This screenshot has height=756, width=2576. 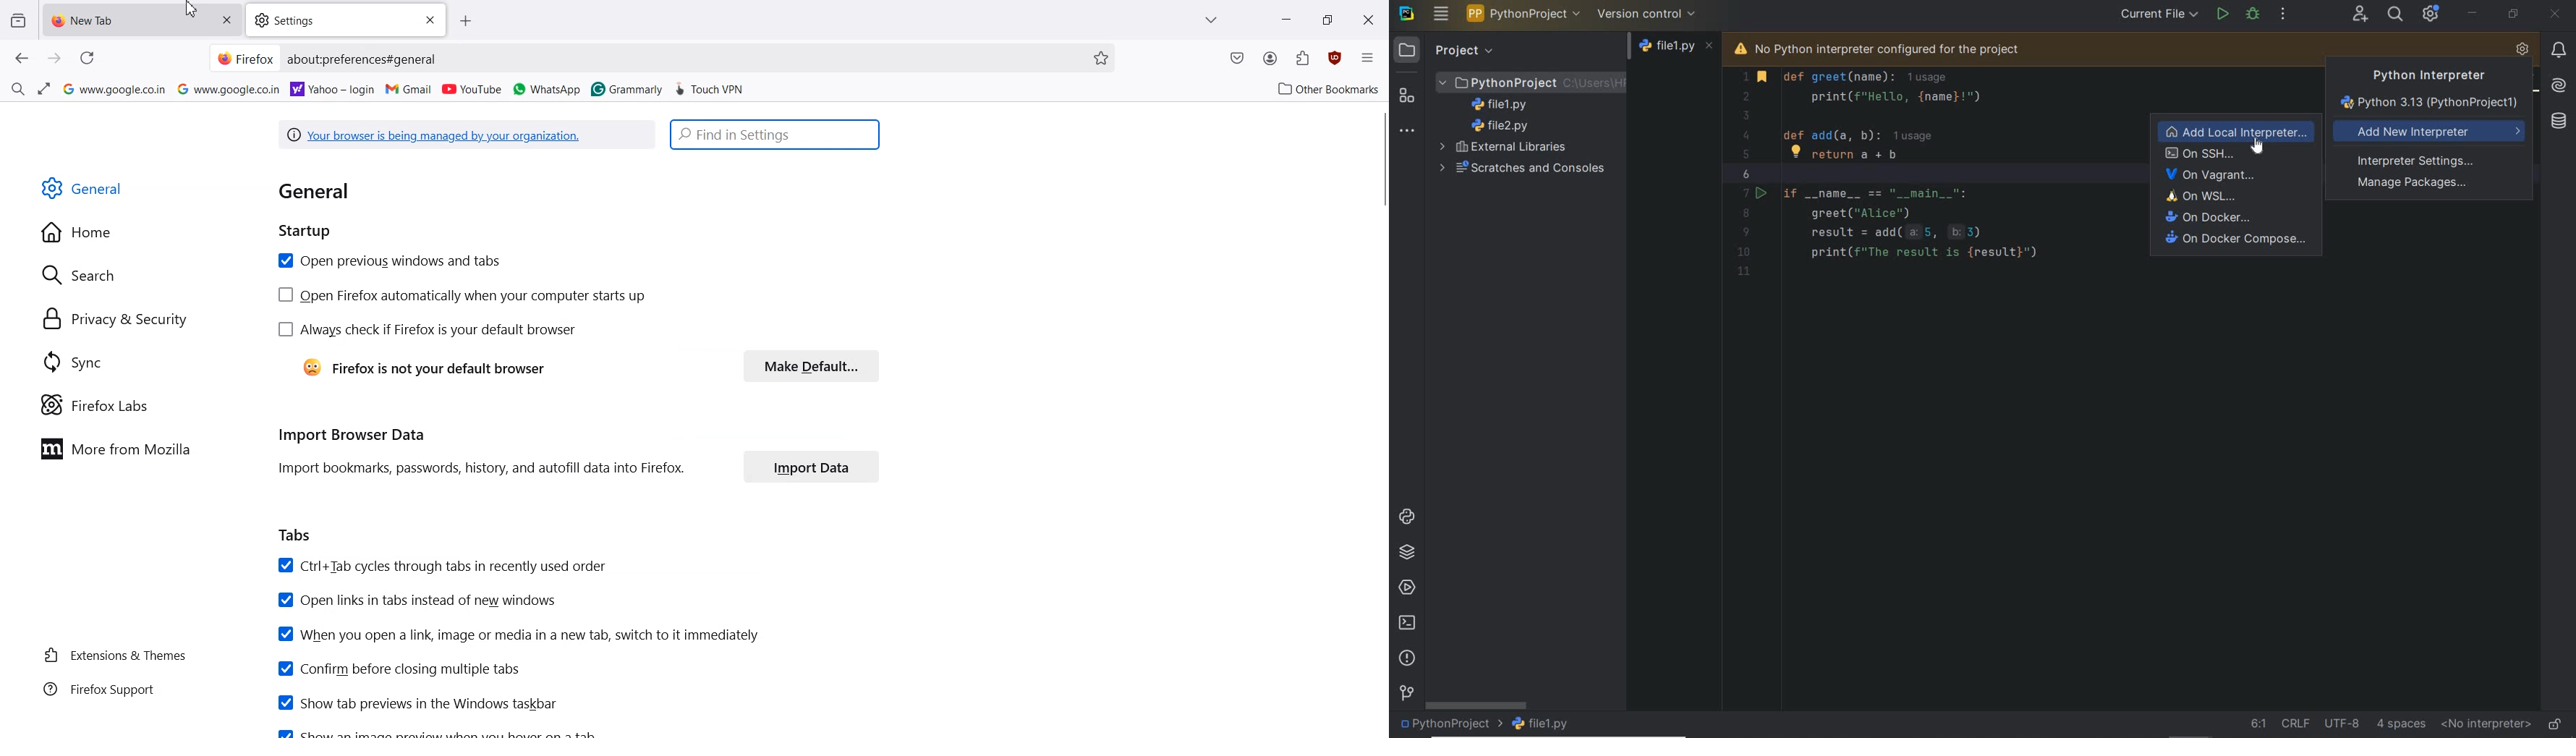 I want to click on Yahoo Bookmark, so click(x=333, y=88).